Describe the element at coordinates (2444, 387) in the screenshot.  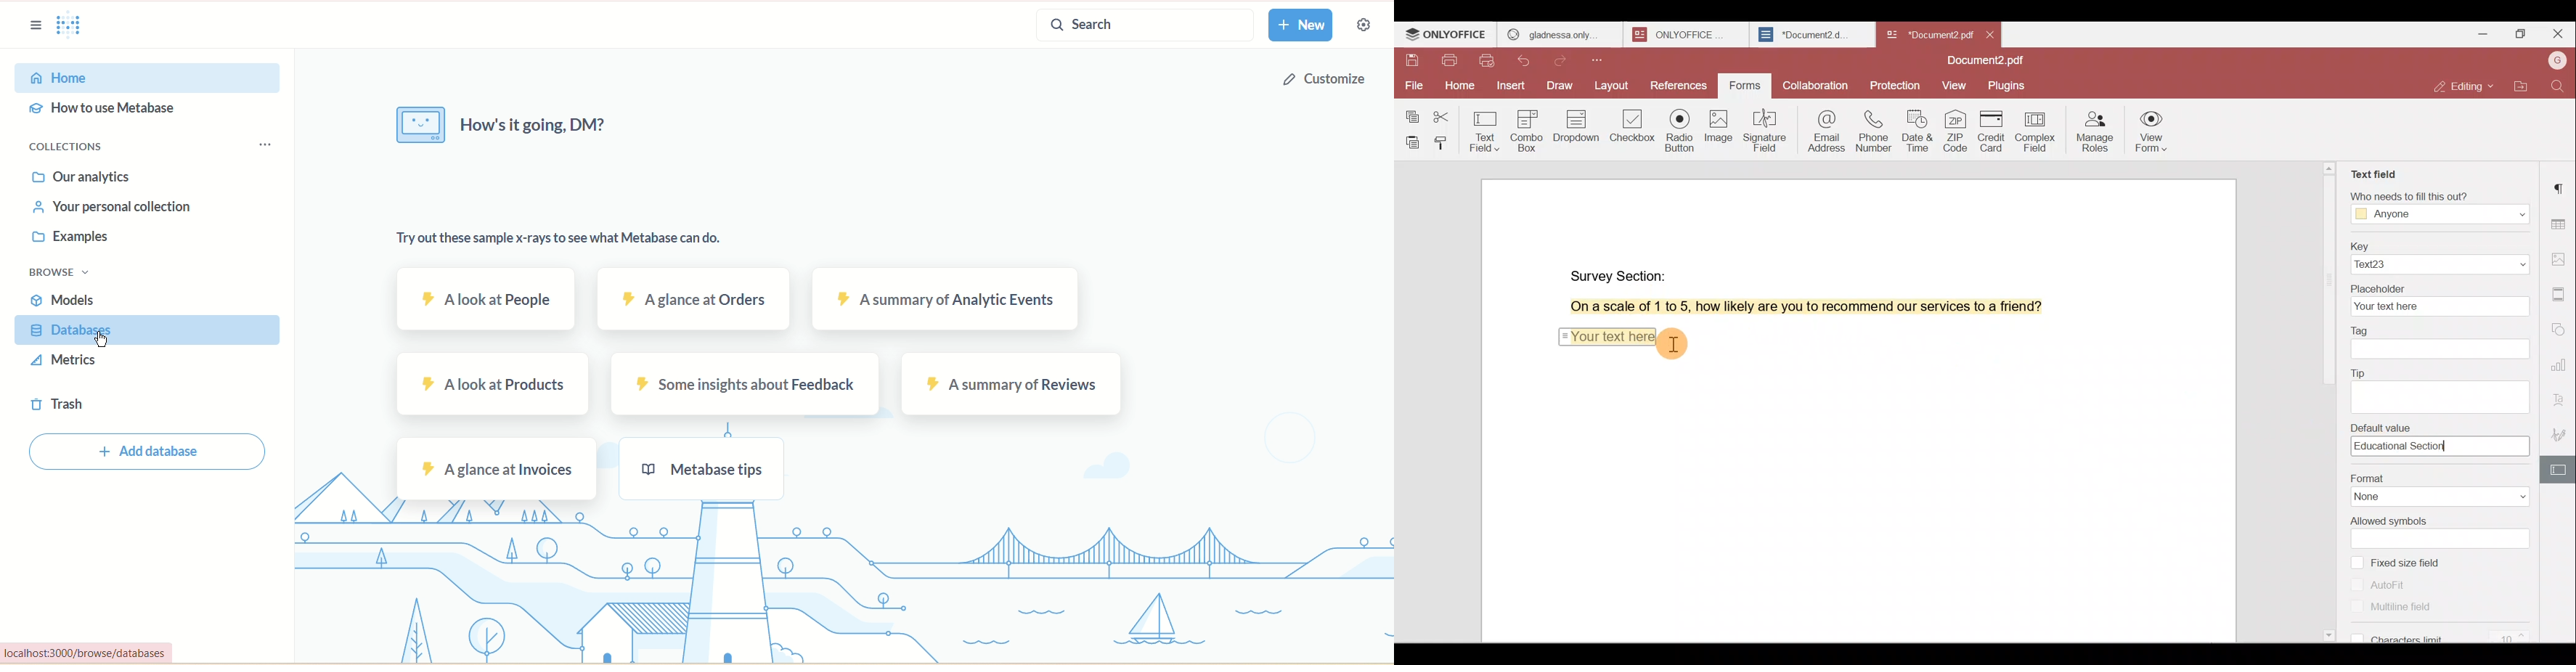
I see `Tip` at that location.